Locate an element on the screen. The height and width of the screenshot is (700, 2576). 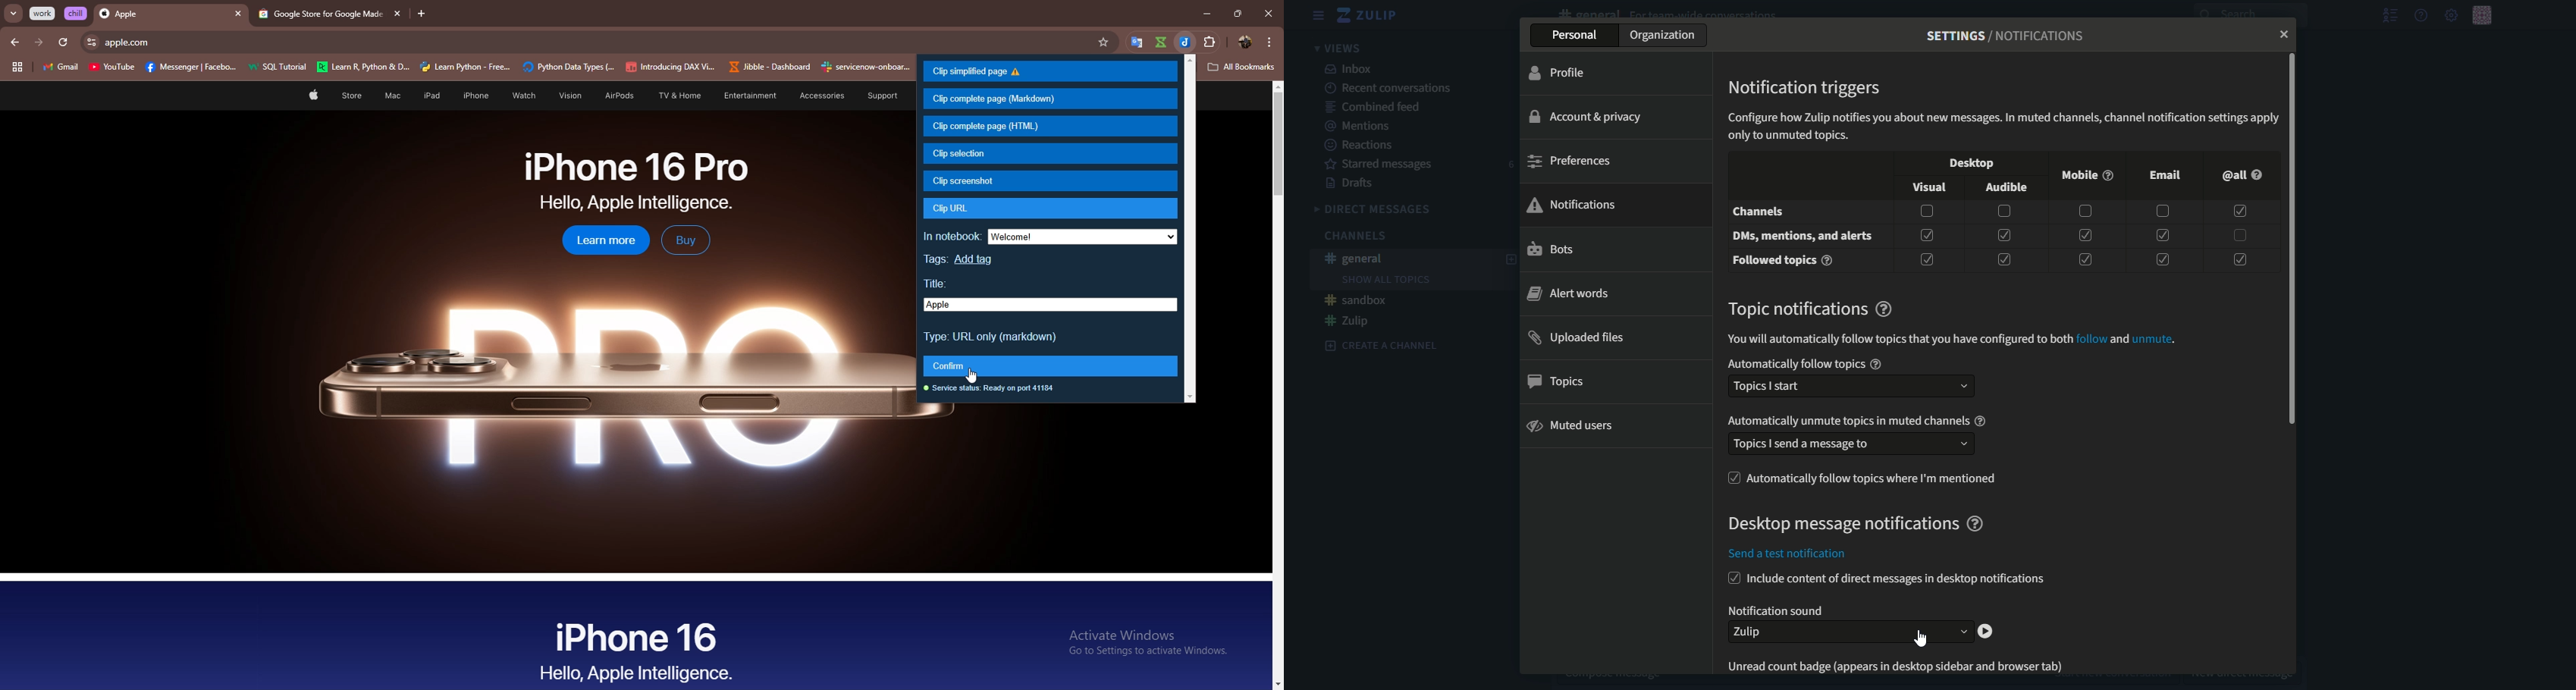
Show all topics is located at coordinates (1385, 280).